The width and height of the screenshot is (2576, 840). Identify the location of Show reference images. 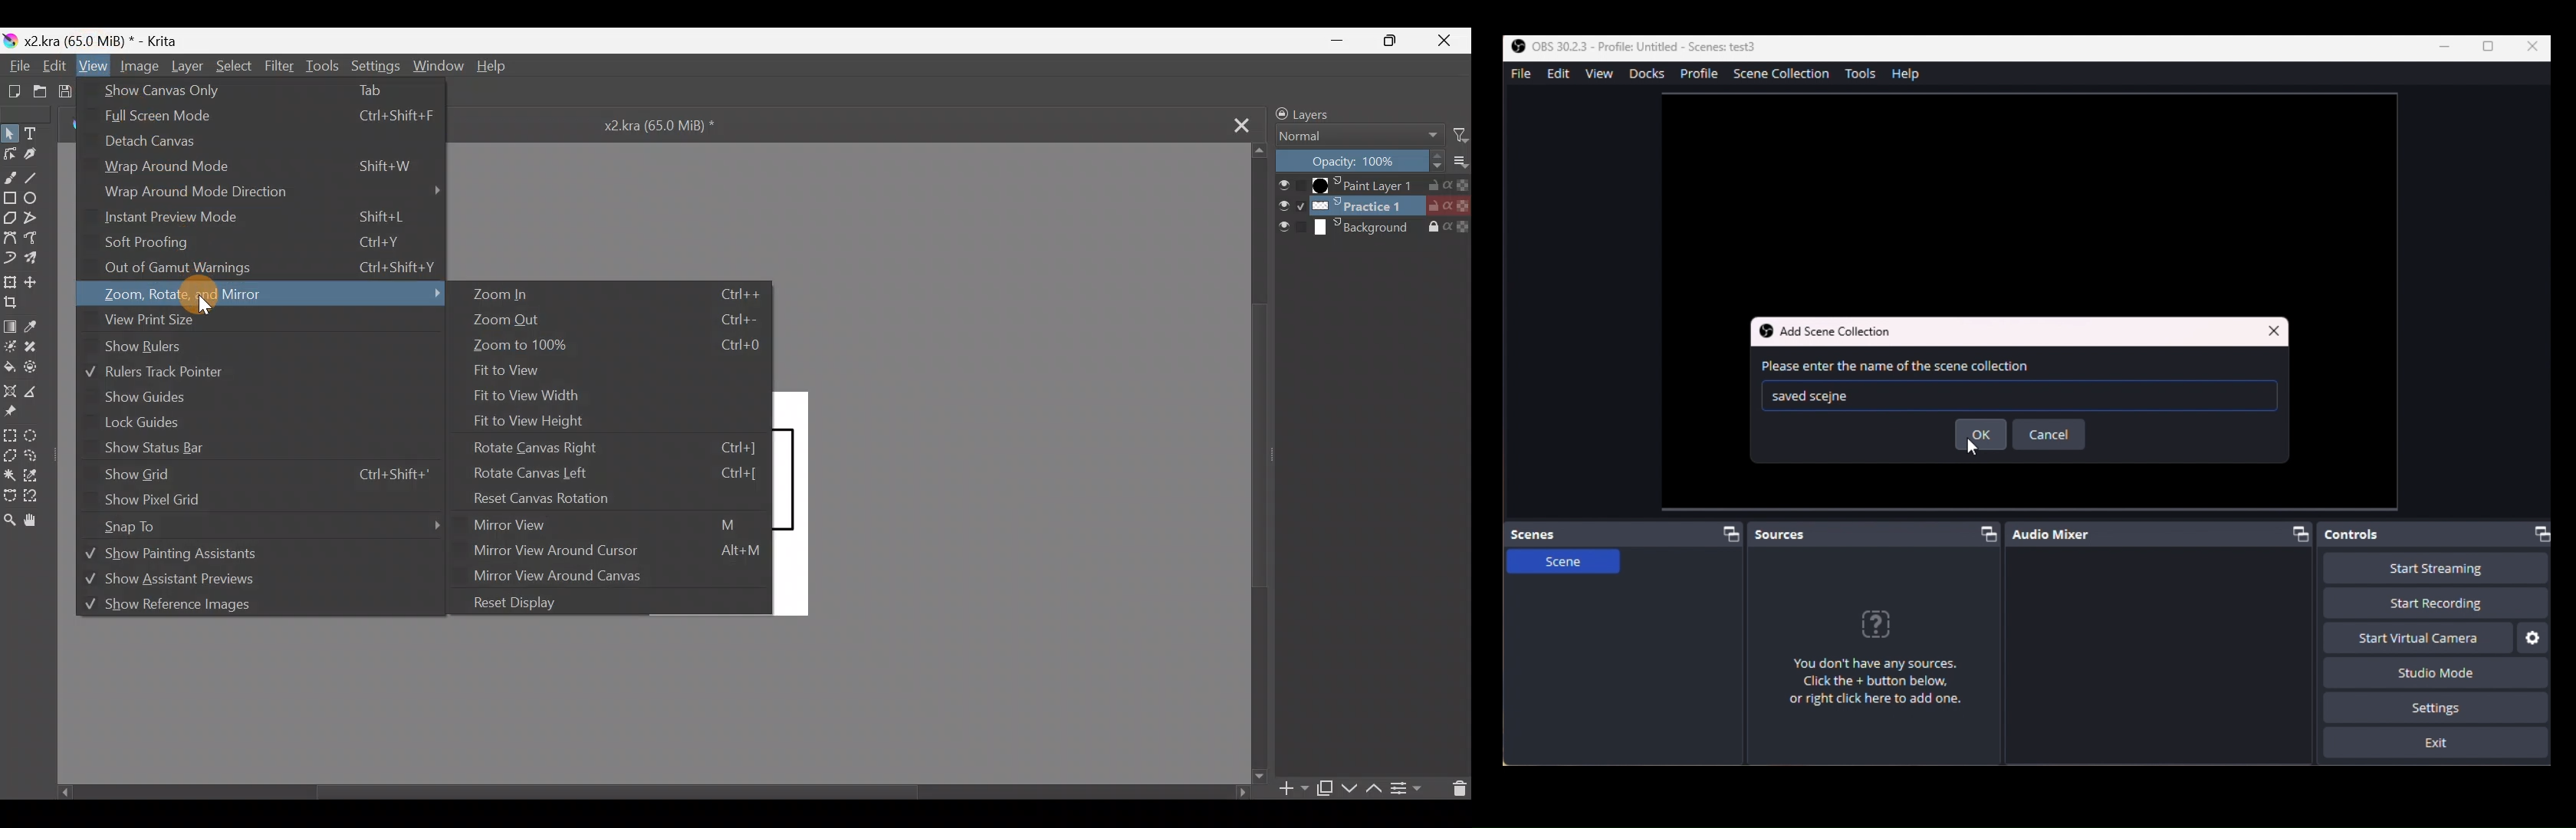
(235, 603).